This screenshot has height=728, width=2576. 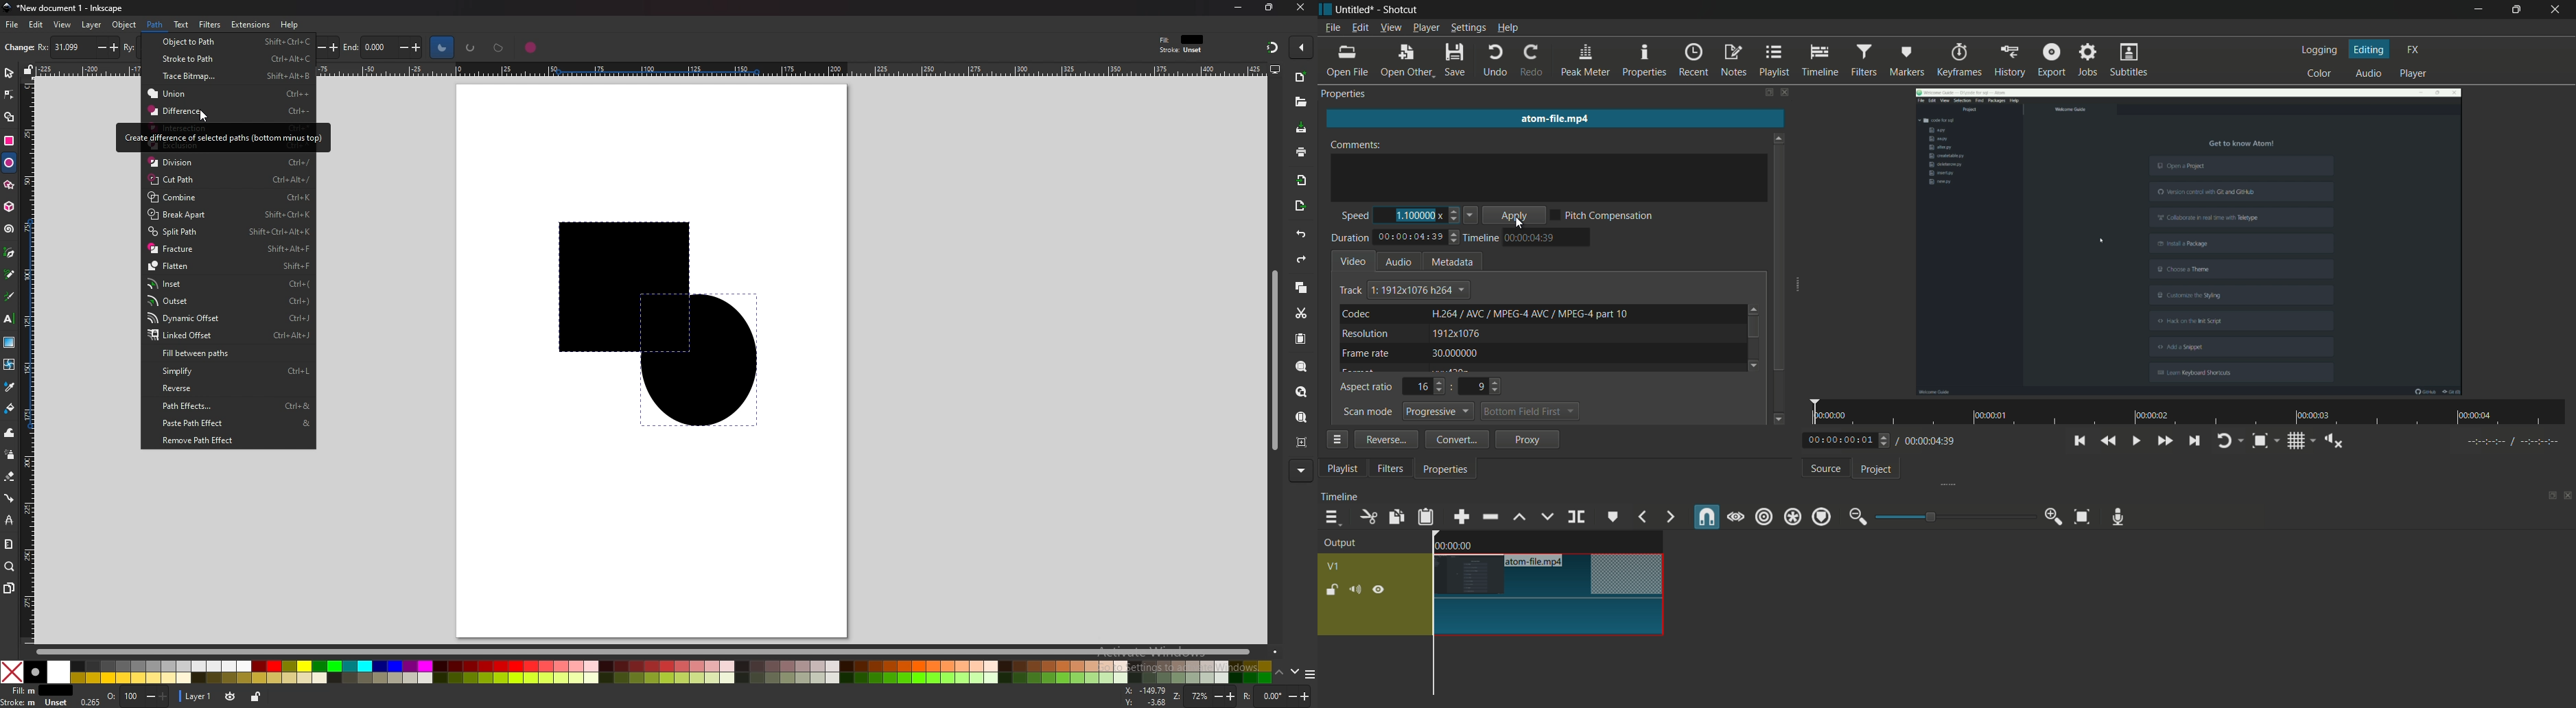 What do you see at coordinates (224, 335) in the screenshot?
I see `Linked Offset` at bounding box center [224, 335].